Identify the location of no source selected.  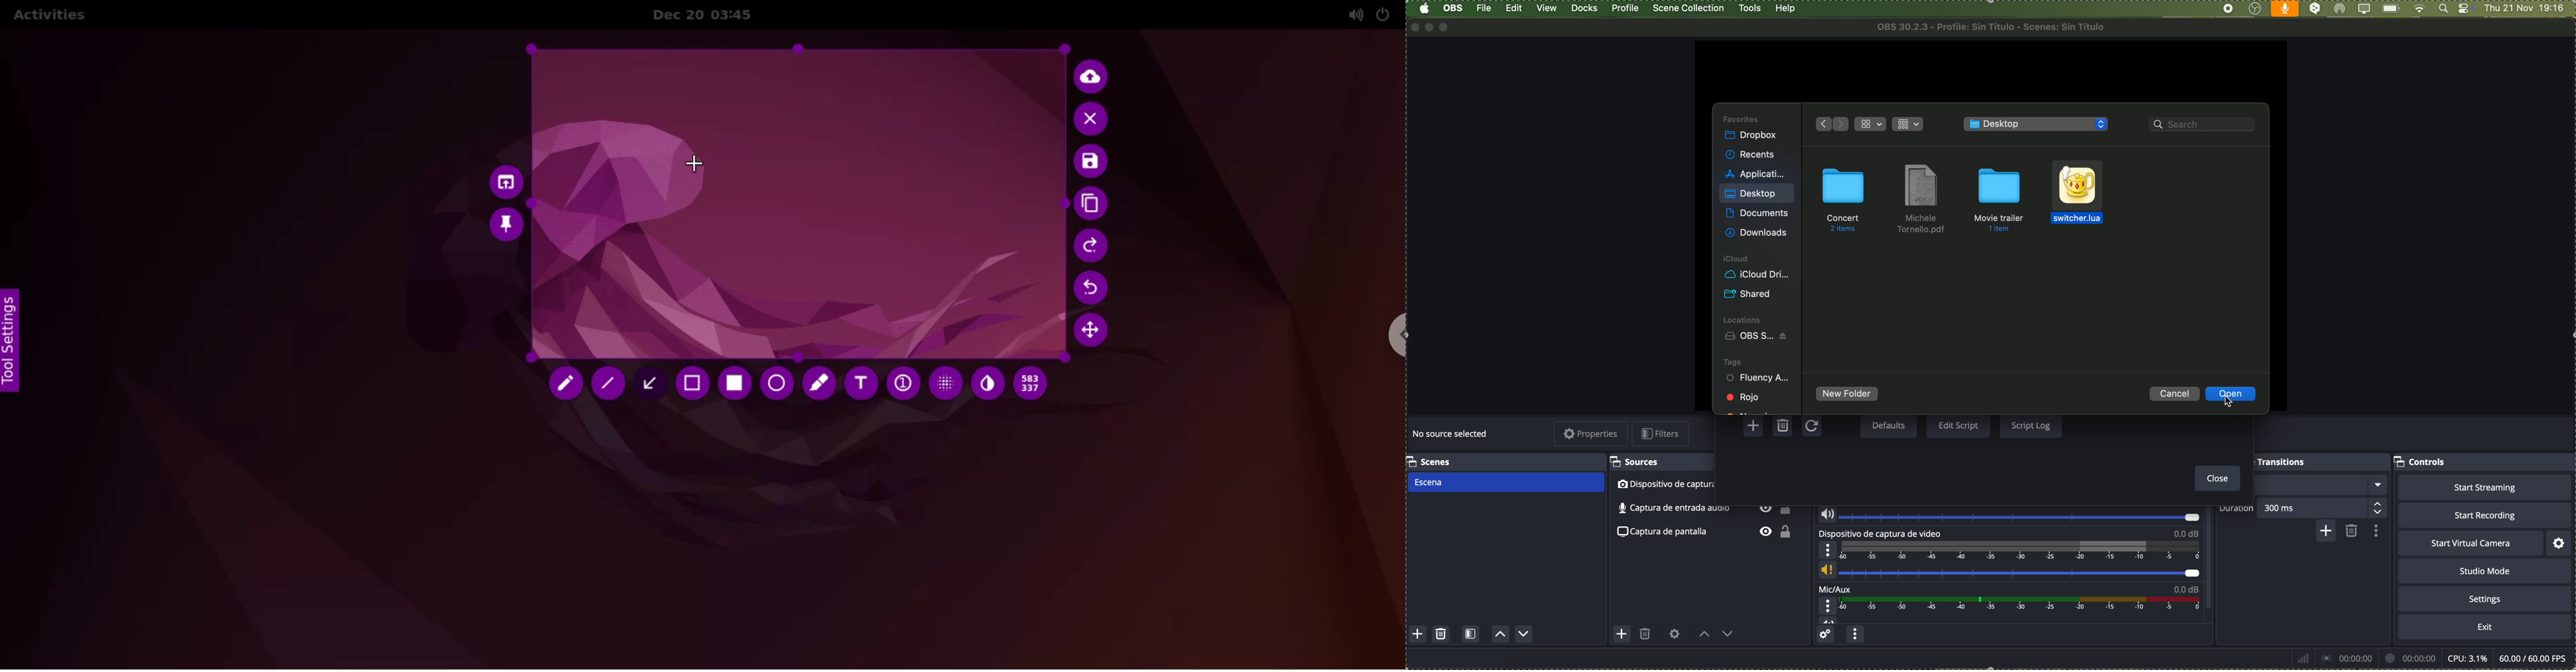
(1451, 435).